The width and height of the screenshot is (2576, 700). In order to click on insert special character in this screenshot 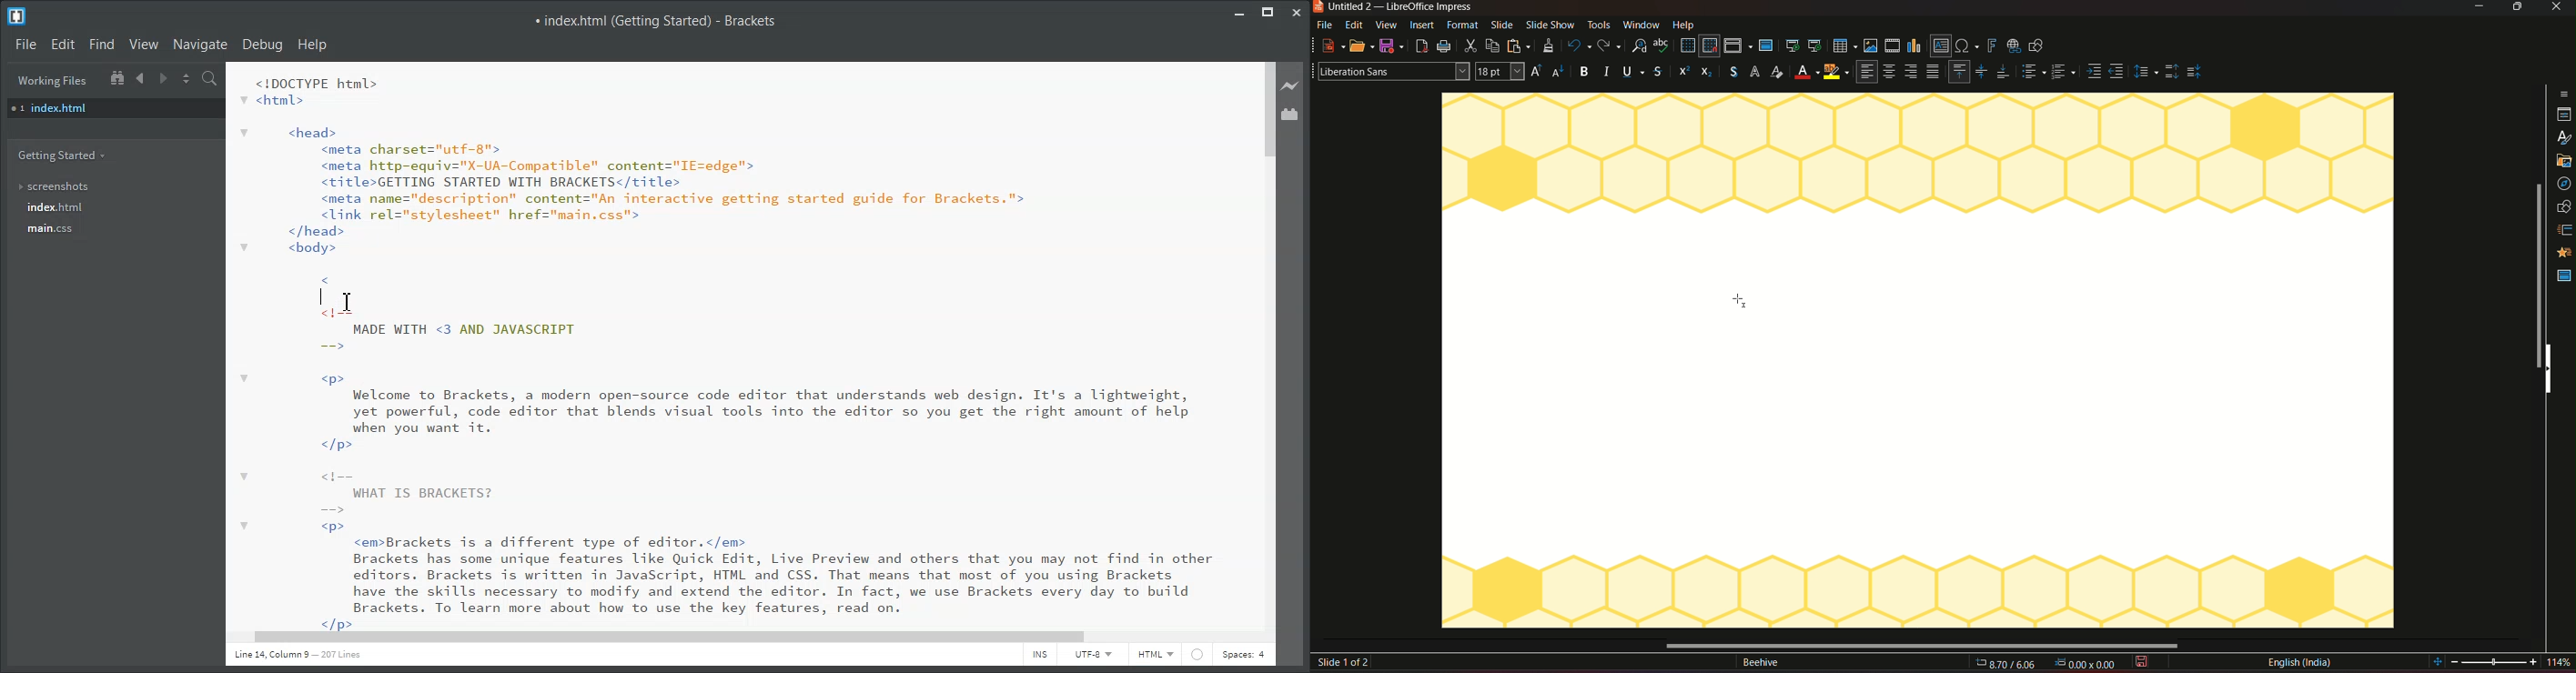, I will do `click(1966, 44)`.